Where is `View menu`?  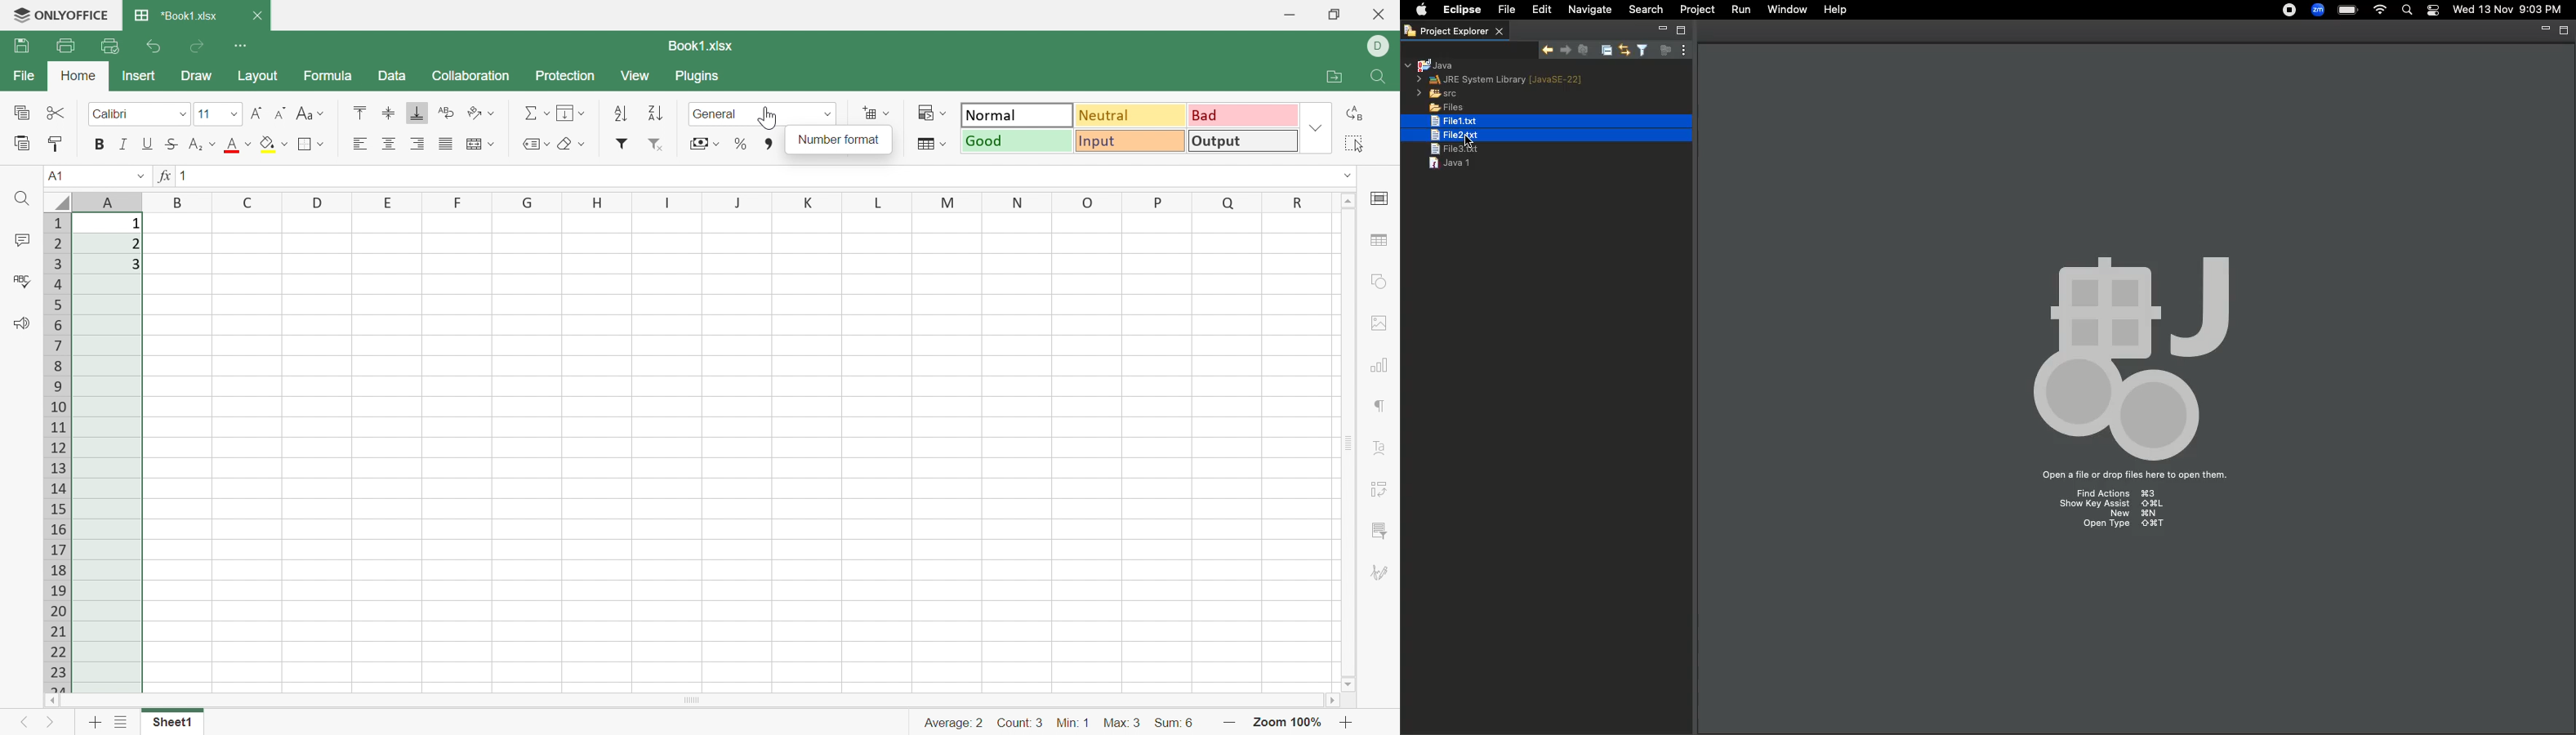
View menu is located at coordinates (1682, 51).